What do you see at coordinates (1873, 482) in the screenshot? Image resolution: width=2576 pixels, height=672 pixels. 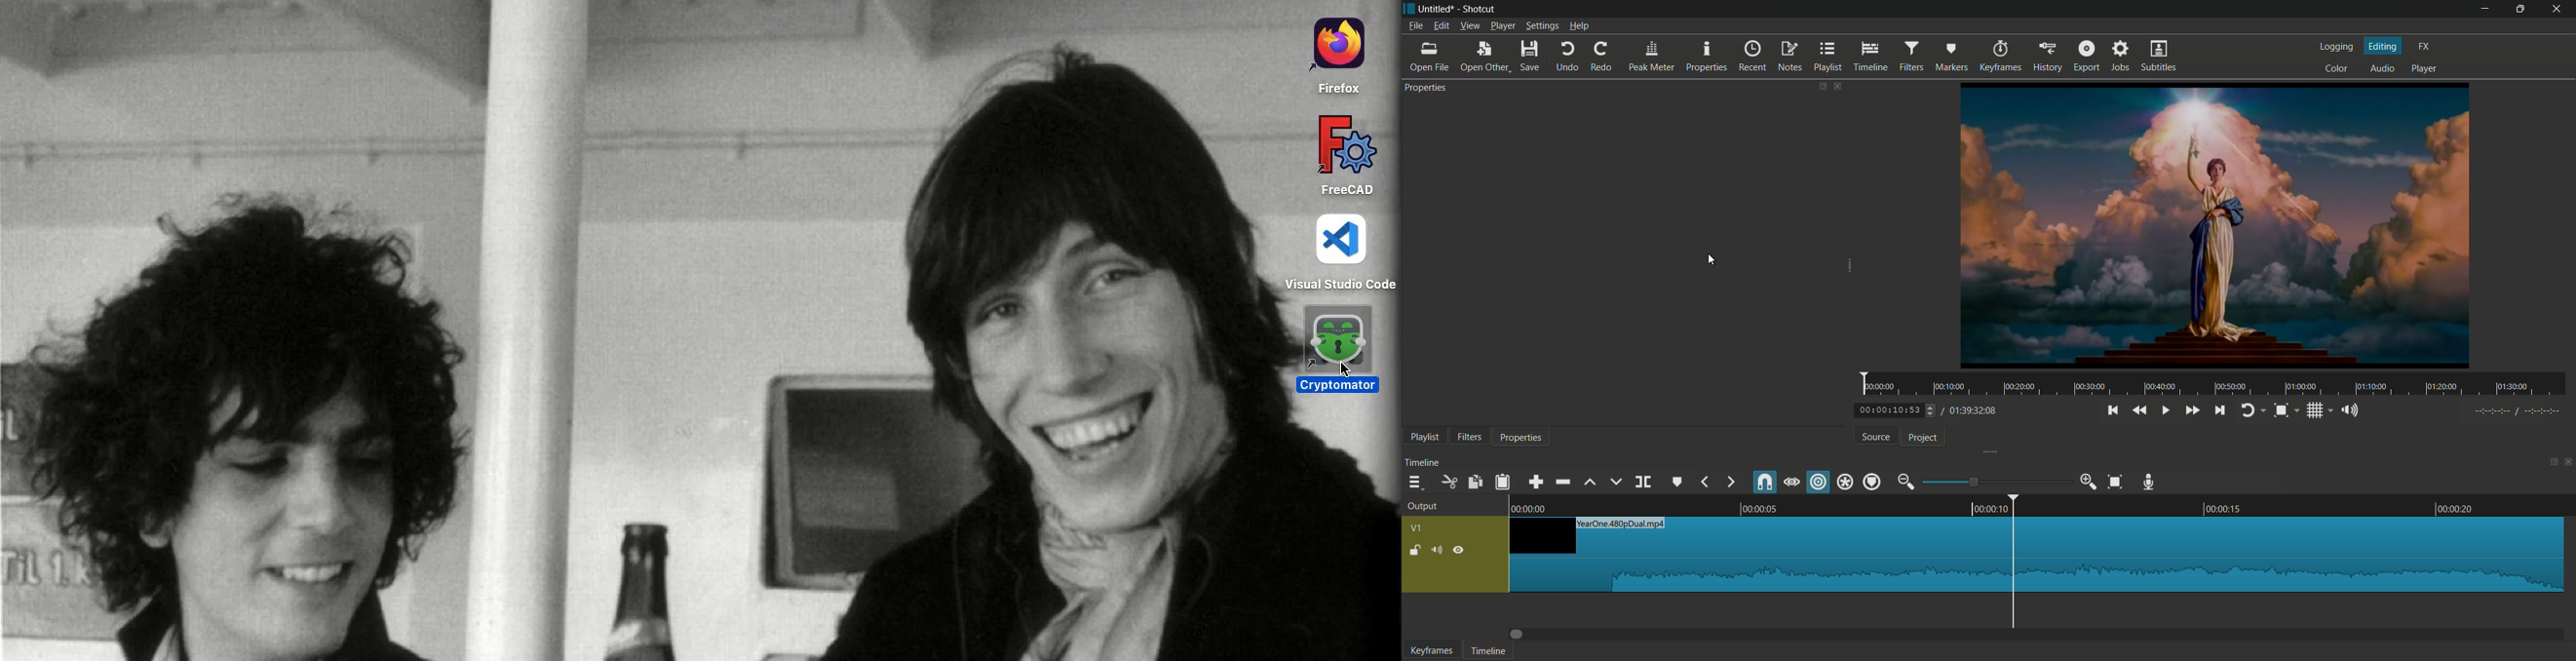 I see `ripple markers` at bounding box center [1873, 482].